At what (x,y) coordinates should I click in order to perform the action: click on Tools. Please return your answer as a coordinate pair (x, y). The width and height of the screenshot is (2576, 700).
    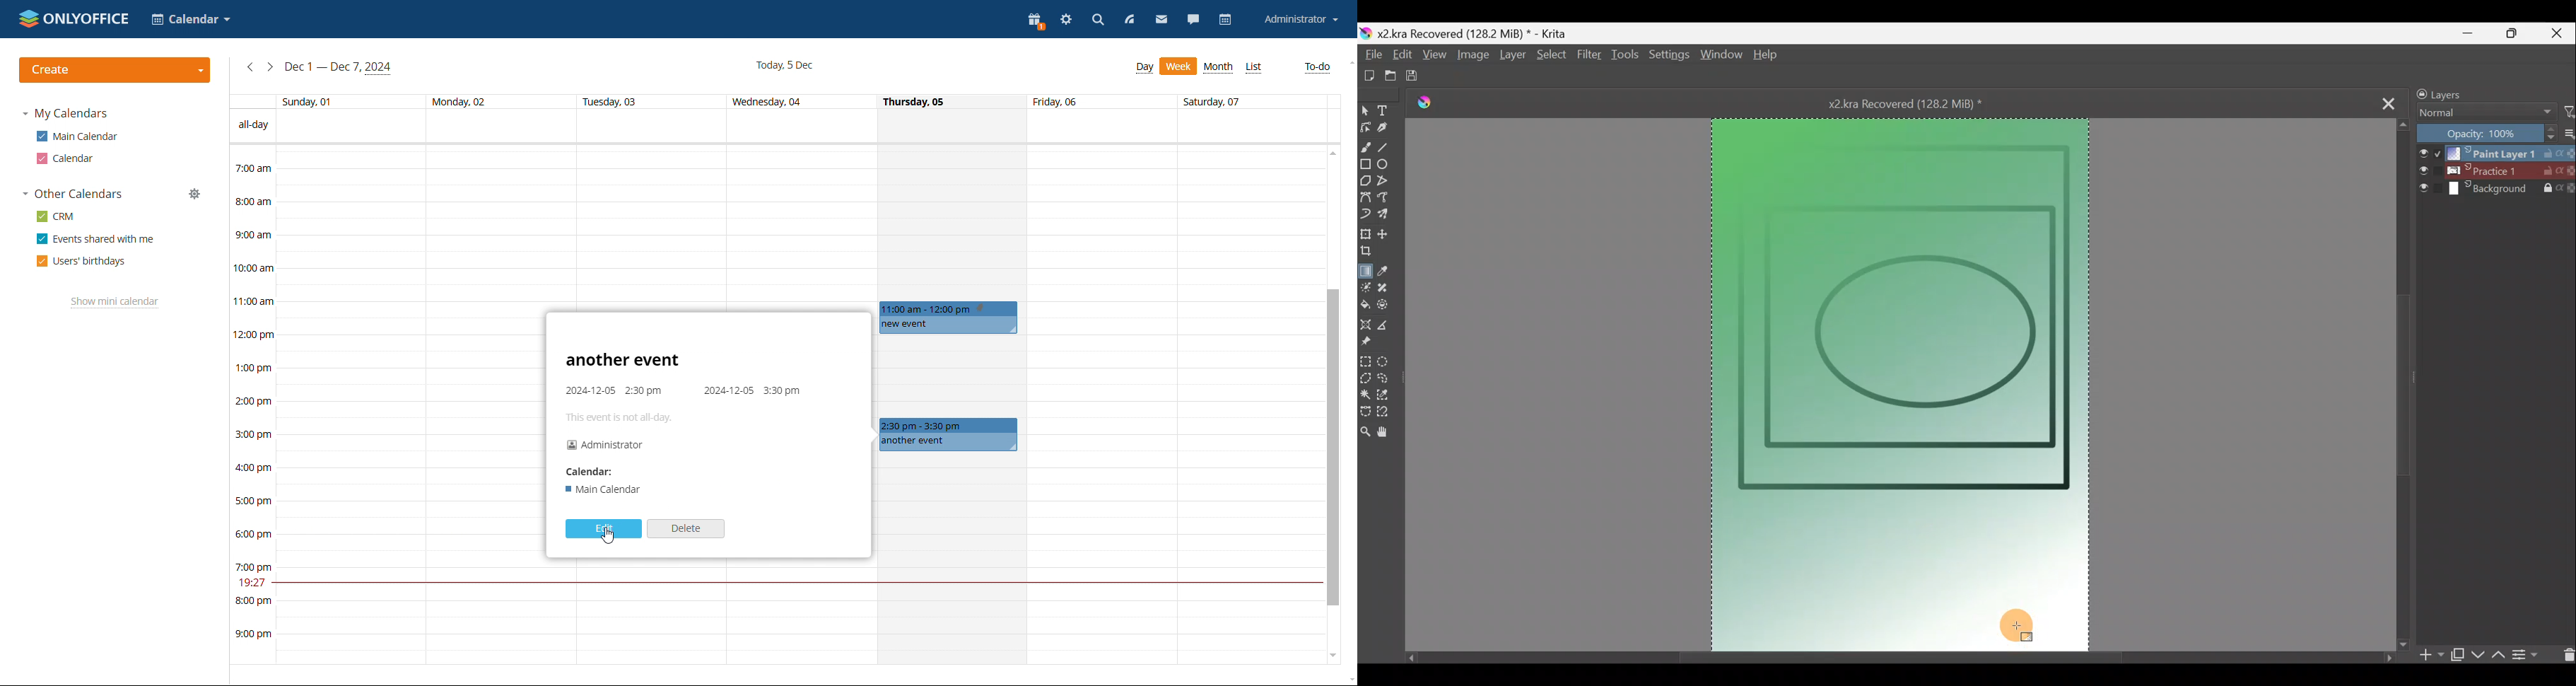
    Looking at the image, I should click on (1627, 58).